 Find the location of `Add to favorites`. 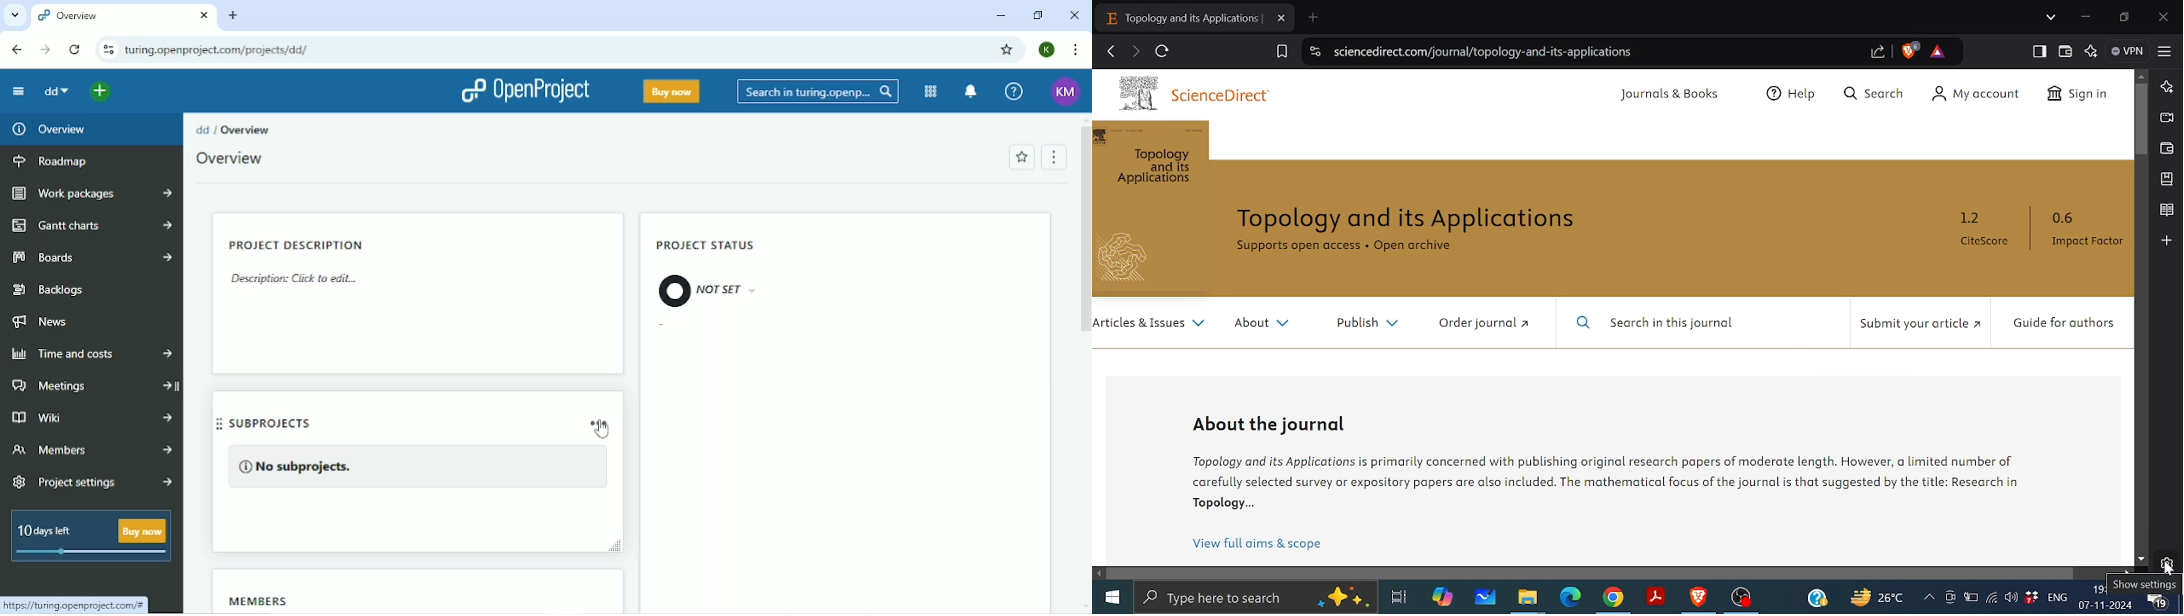

Add to favorites is located at coordinates (1020, 158).